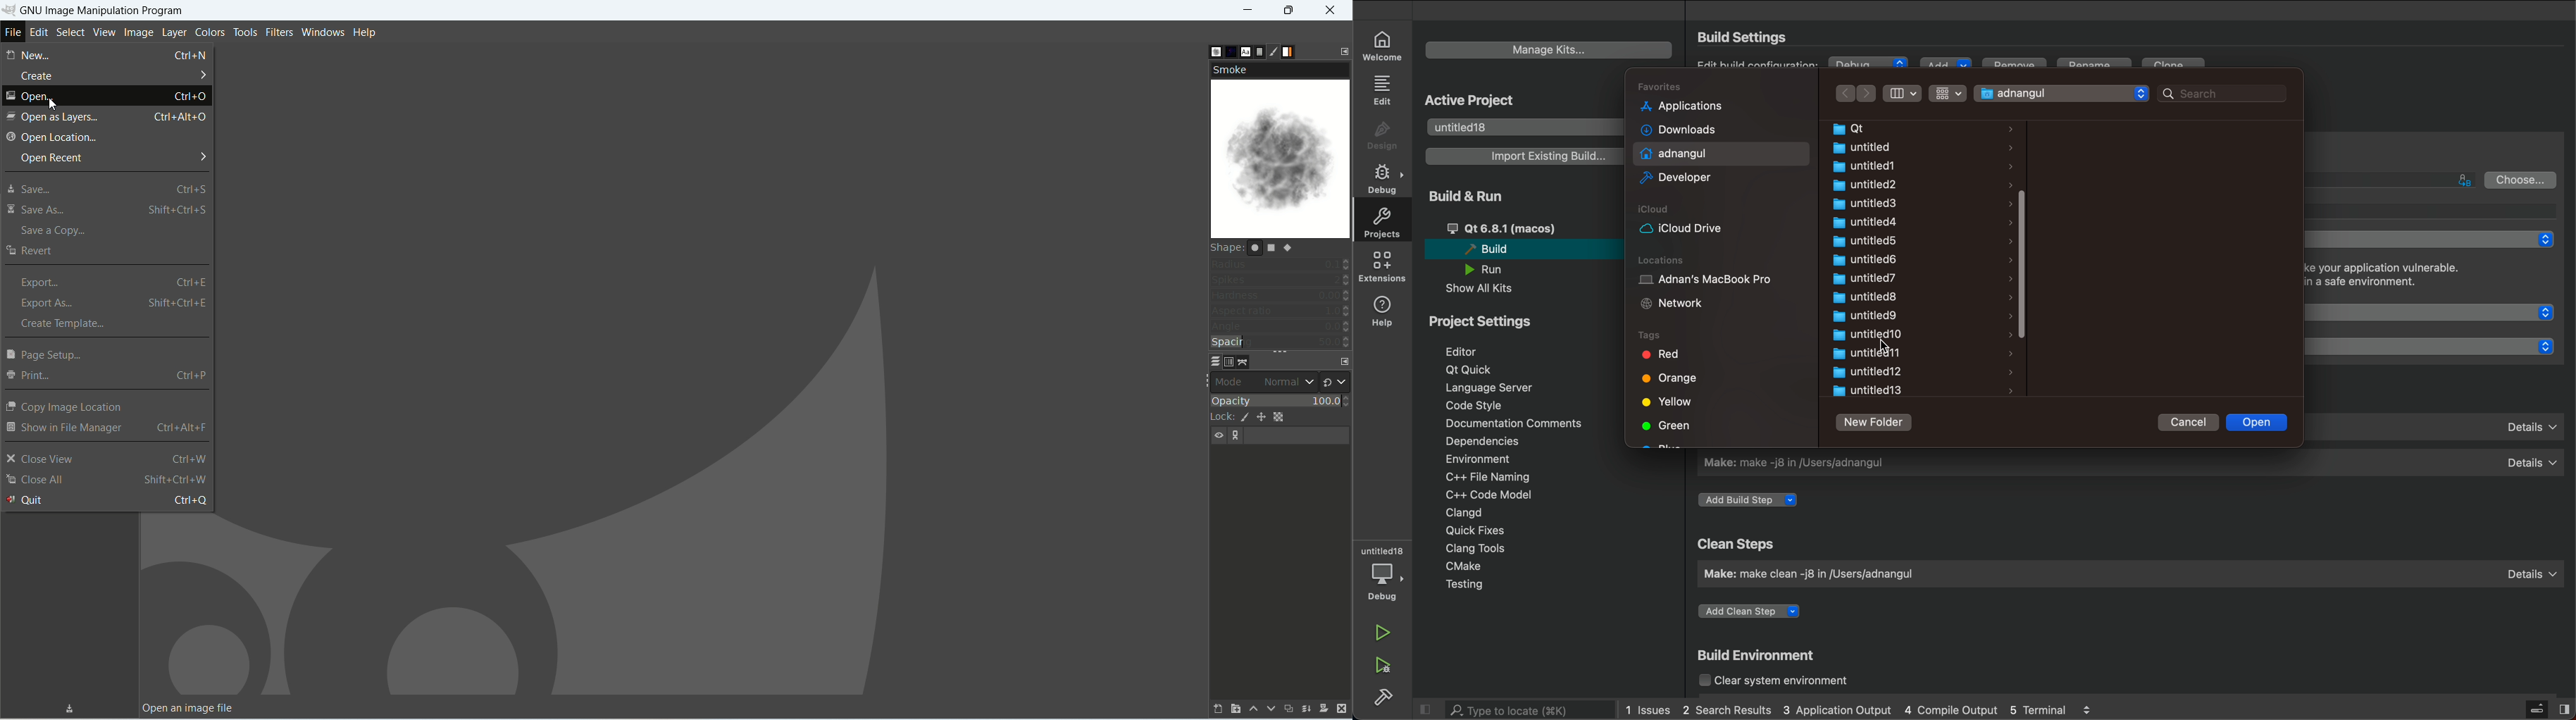 The width and height of the screenshot is (2576, 728). Describe the element at coordinates (105, 189) in the screenshot. I see `save` at that location.